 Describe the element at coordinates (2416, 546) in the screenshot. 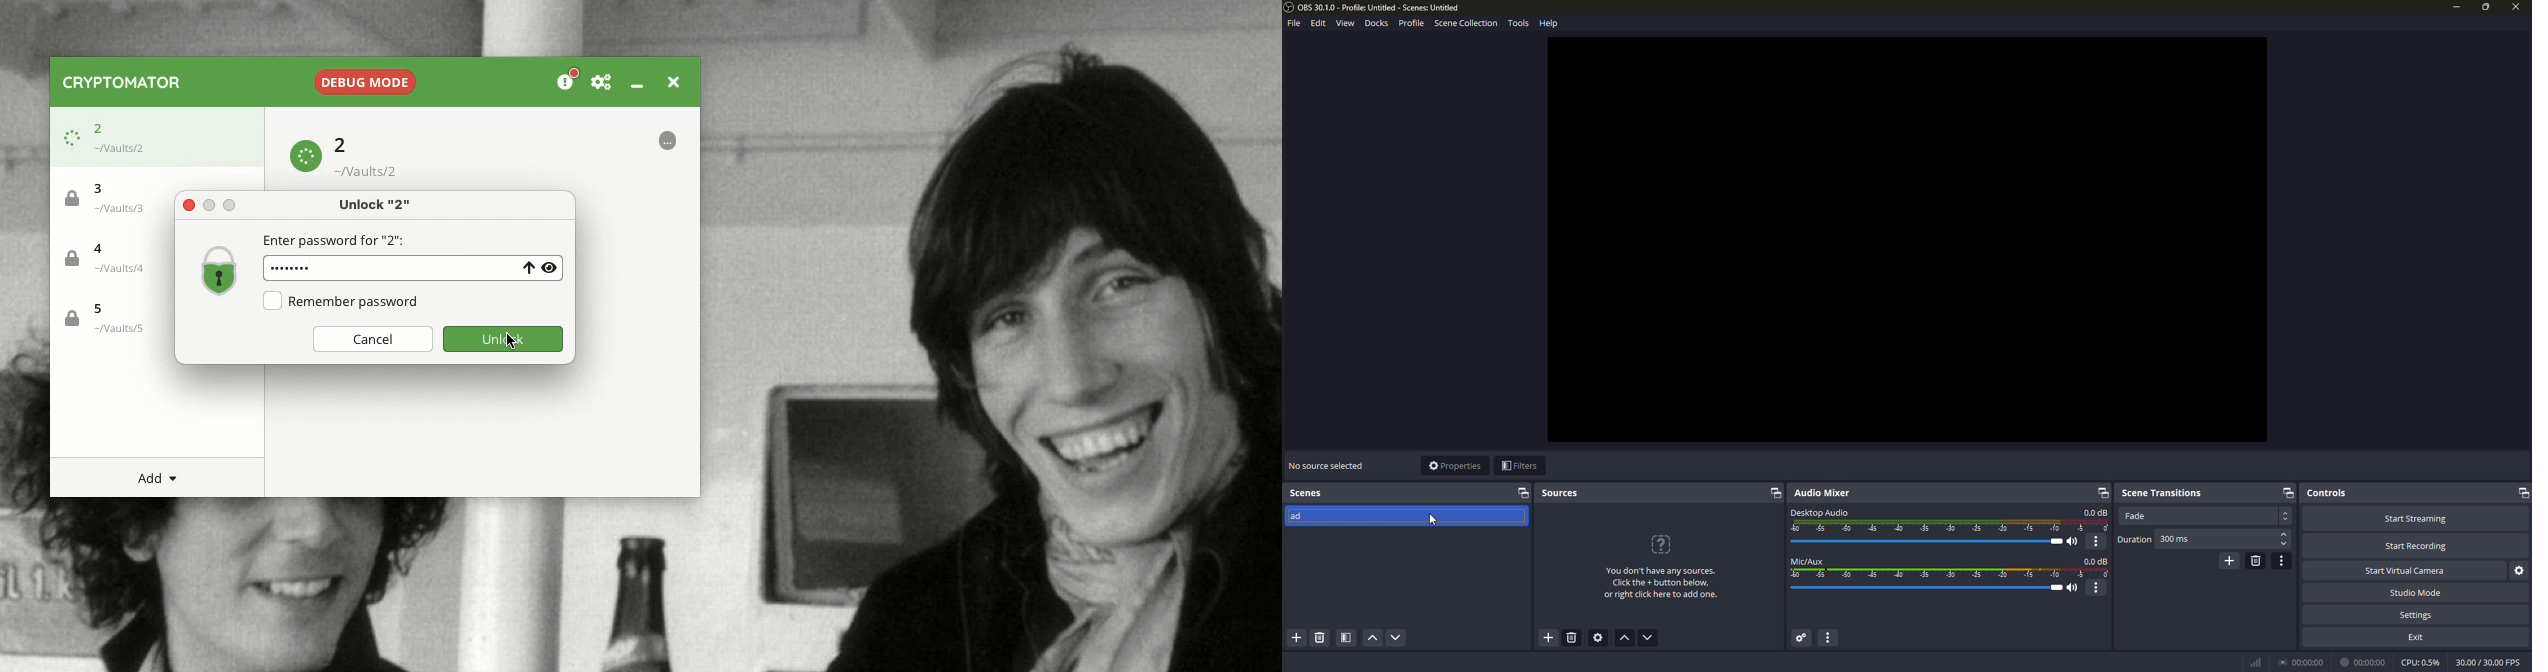

I see `start recording` at that location.